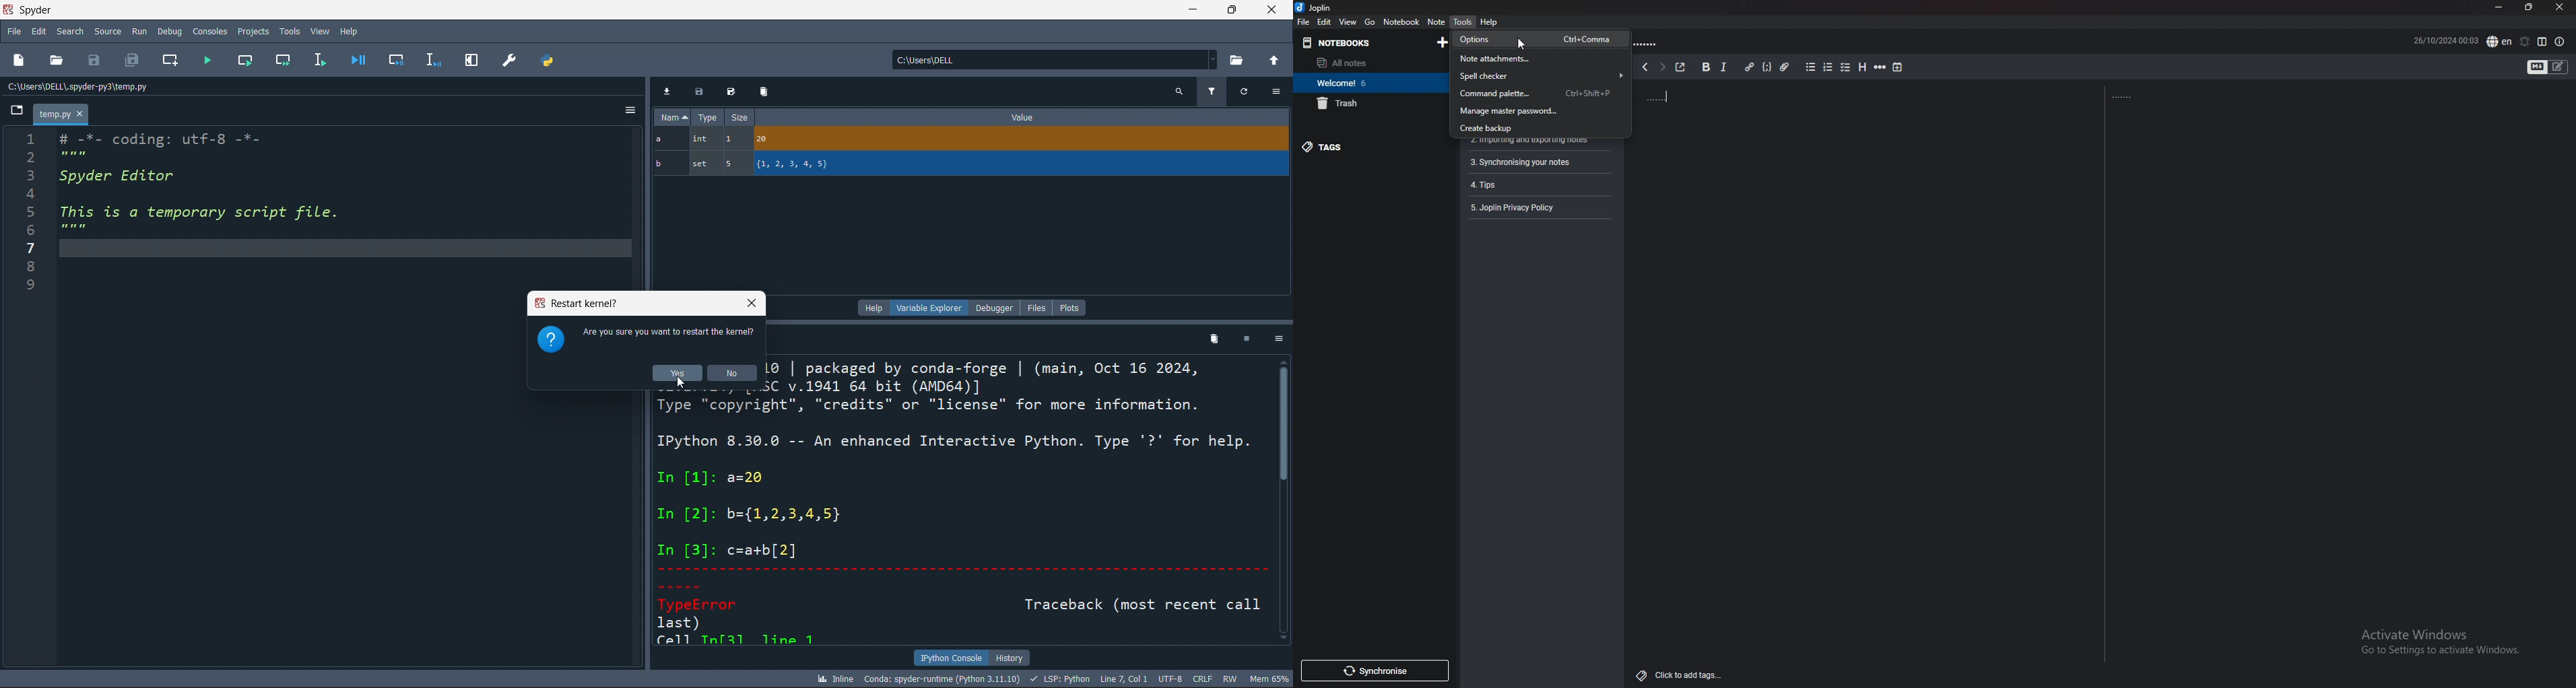 The height and width of the screenshot is (700, 2576). Describe the element at coordinates (1534, 39) in the screenshot. I see `Options` at that location.